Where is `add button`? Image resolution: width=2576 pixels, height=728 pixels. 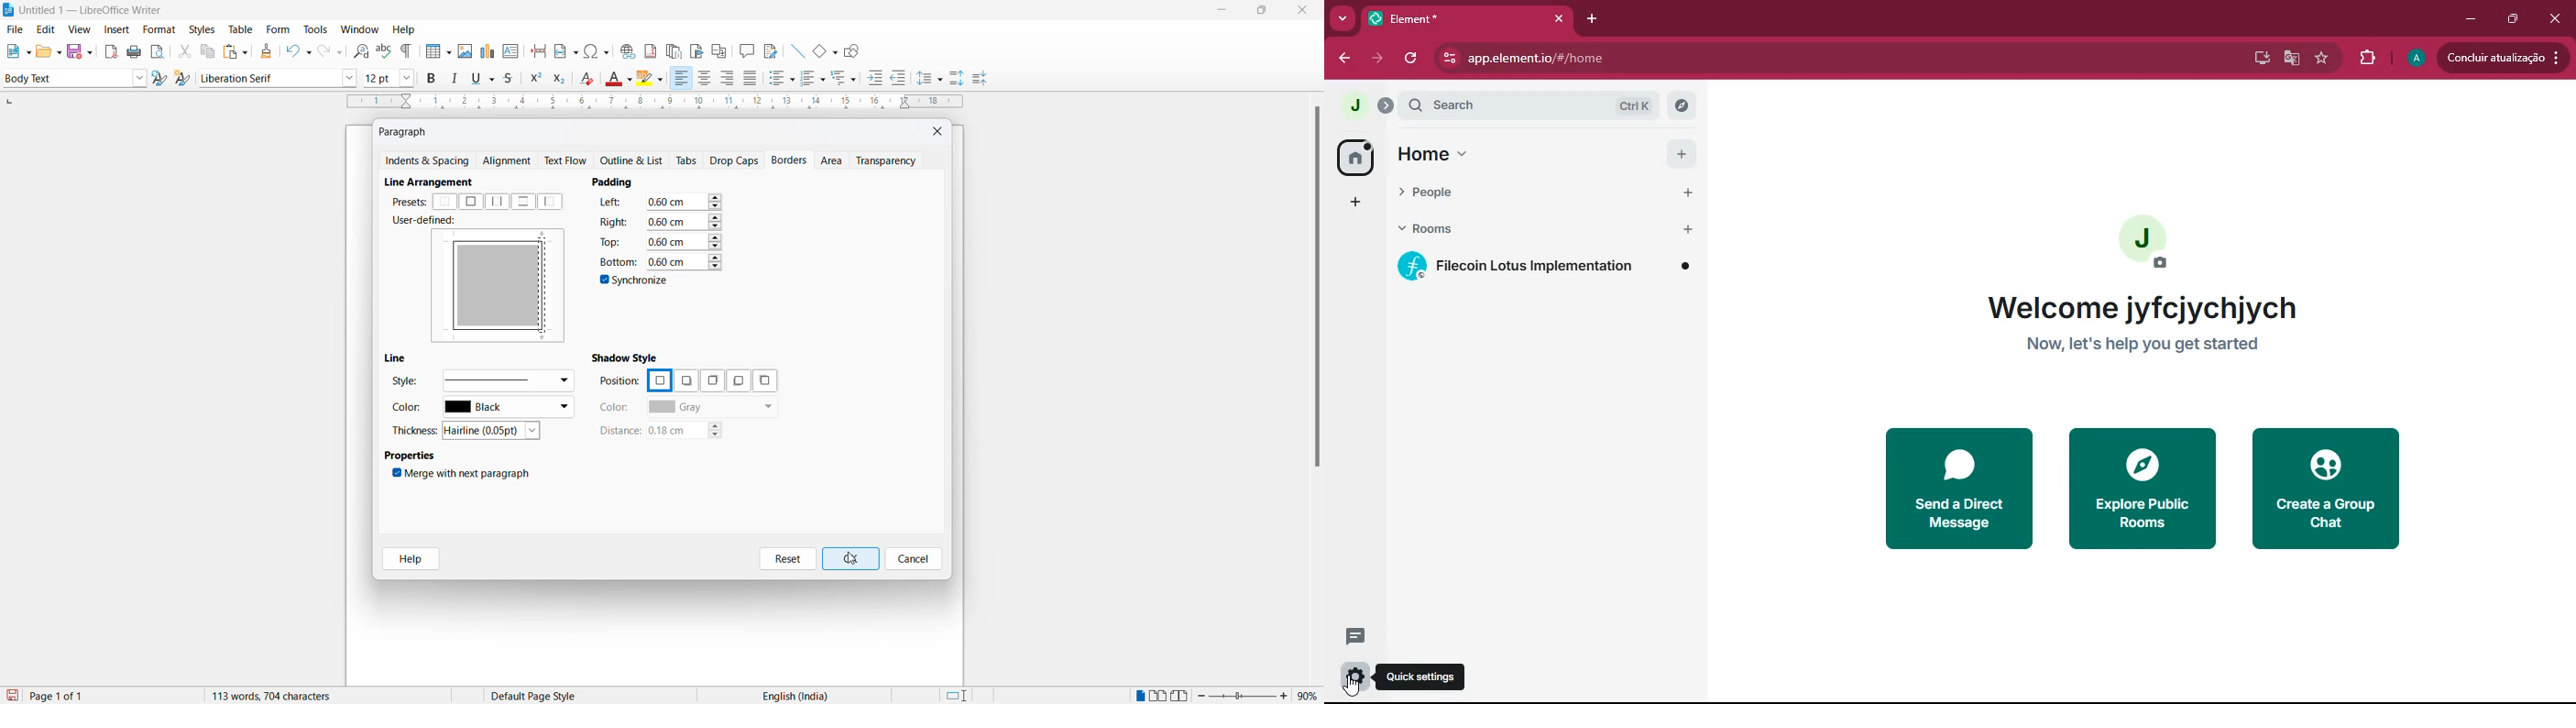
add button is located at coordinates (1684, 192).